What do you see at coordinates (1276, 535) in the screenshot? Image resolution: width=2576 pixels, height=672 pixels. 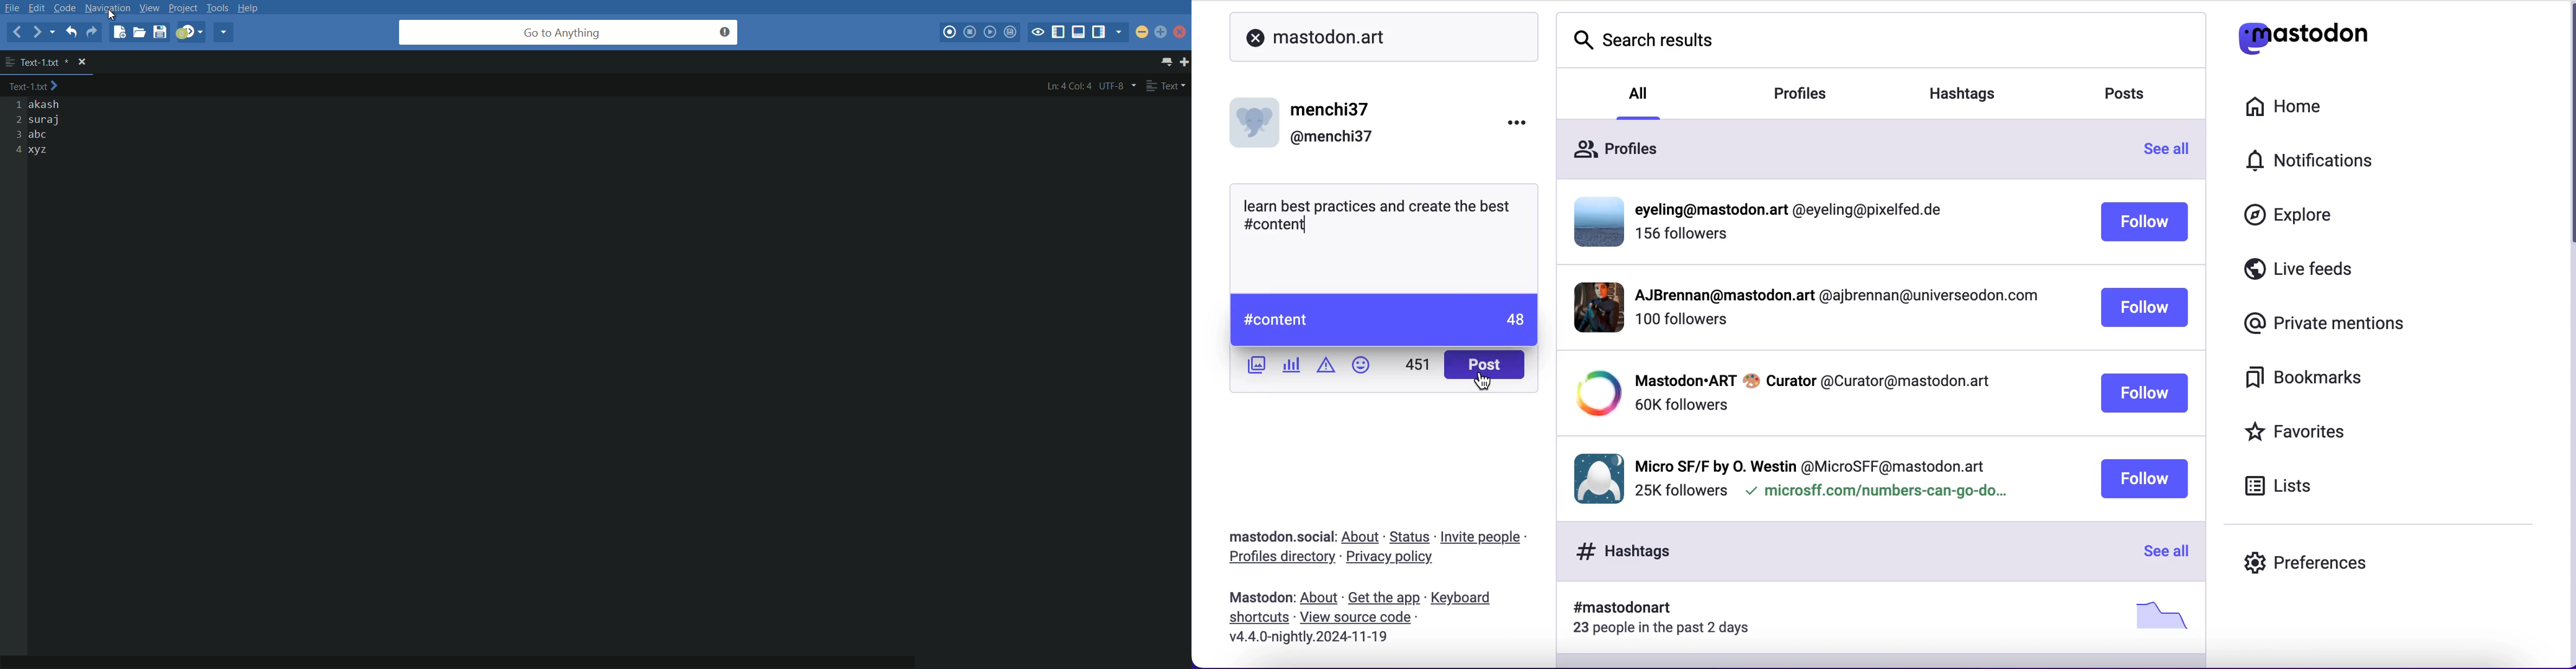 I see `mastodon.social` at bounding box center [1276, 535].